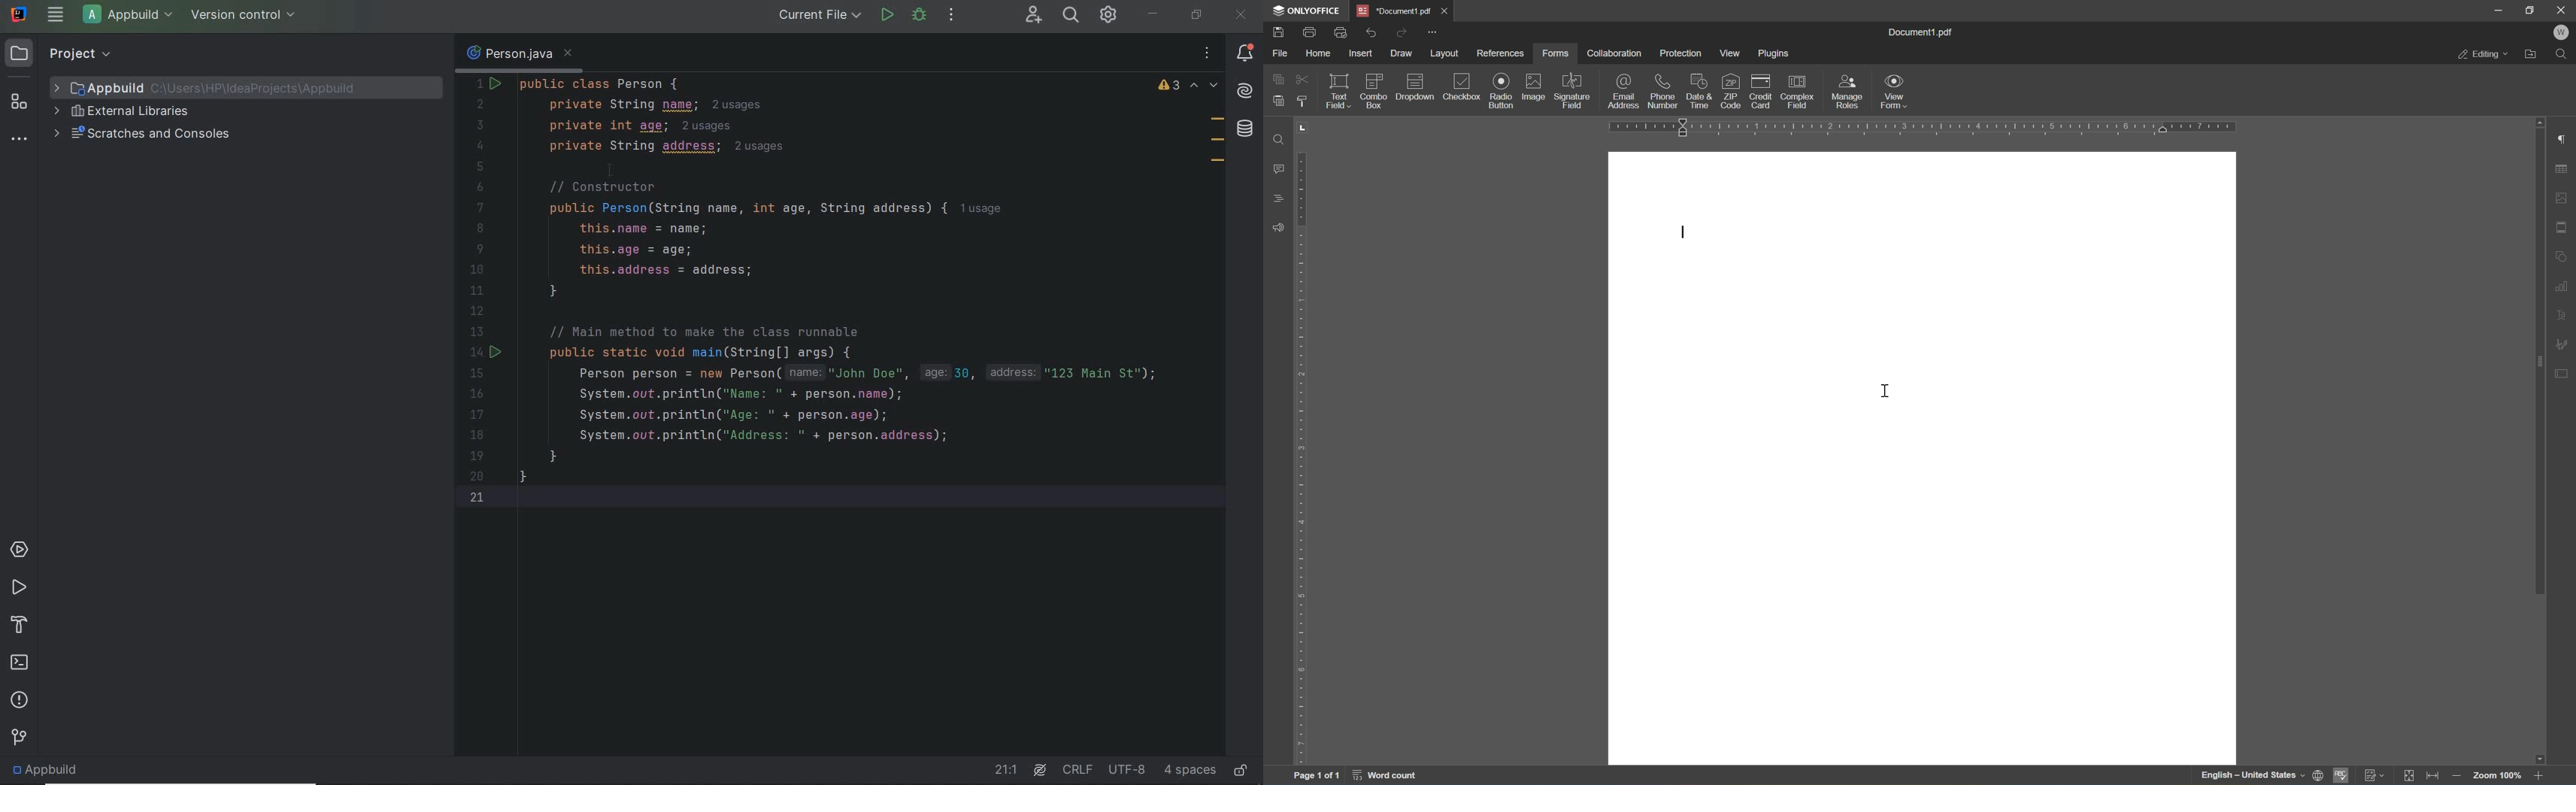  Describe the element at coordinates (2541, 120) in the screenshot. I see `scroll up` at that location.